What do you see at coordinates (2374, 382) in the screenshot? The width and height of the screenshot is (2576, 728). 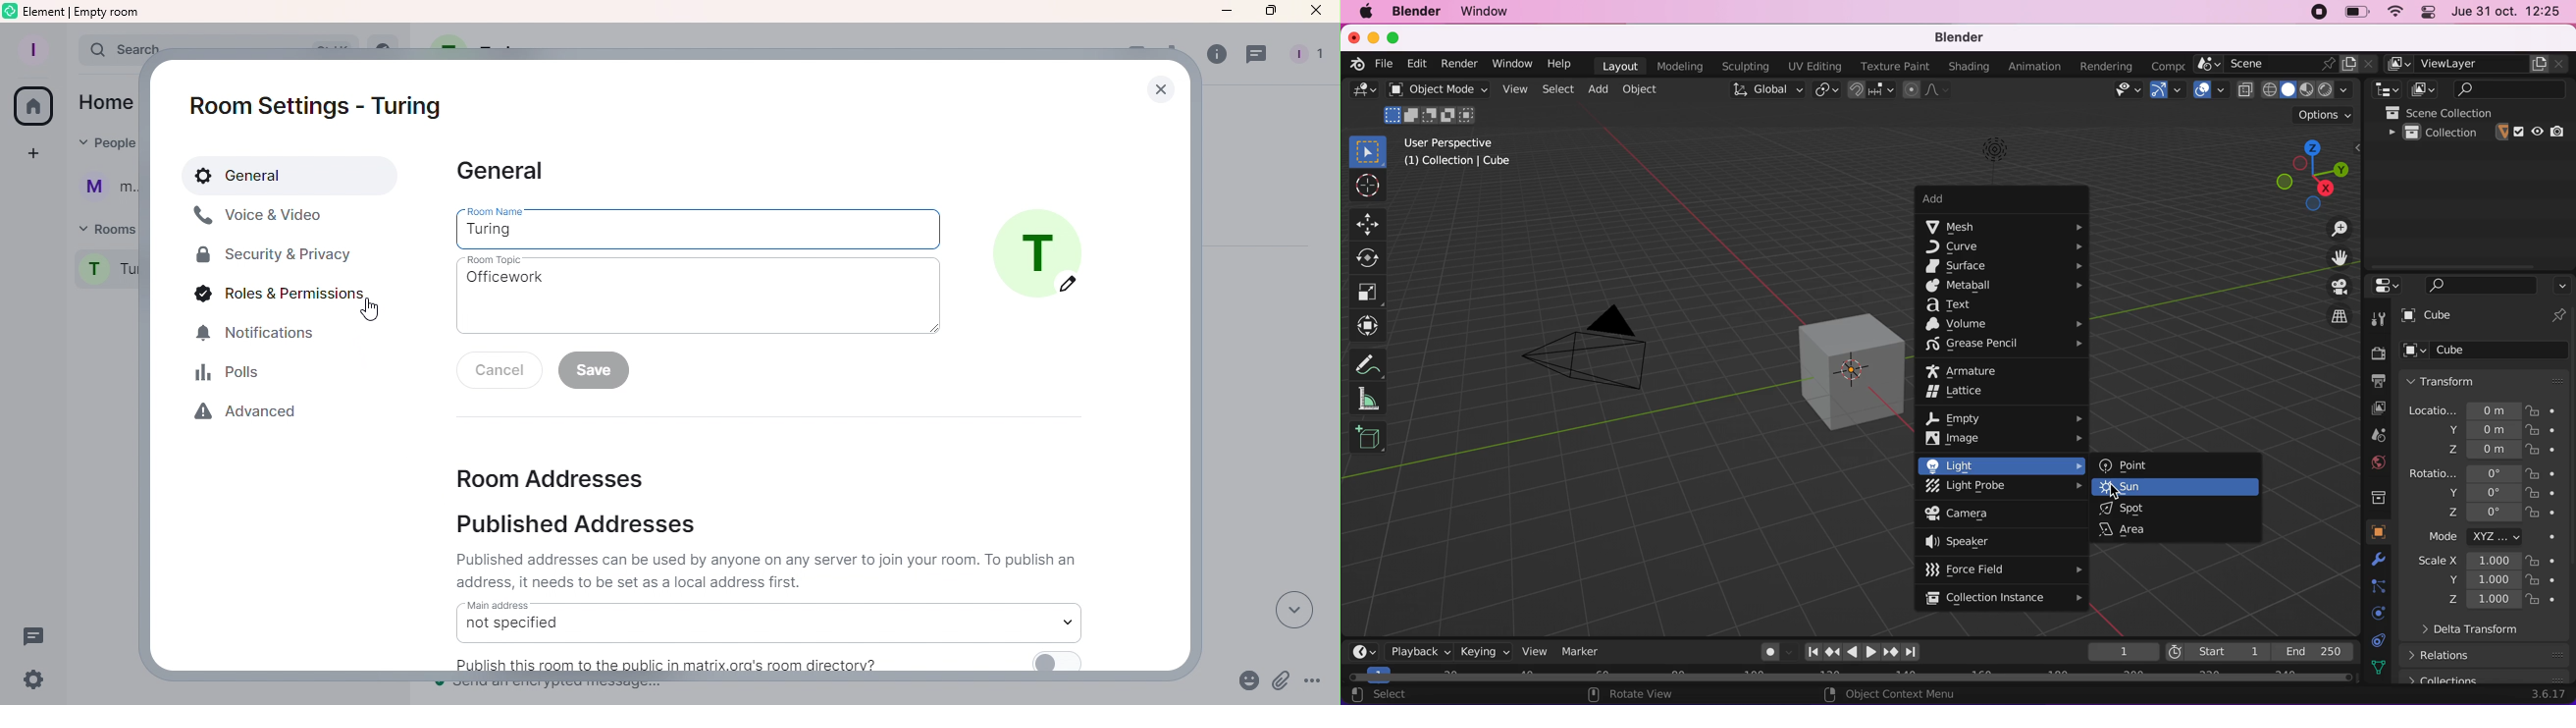 I see `output` at bounding box center [2374, 382].